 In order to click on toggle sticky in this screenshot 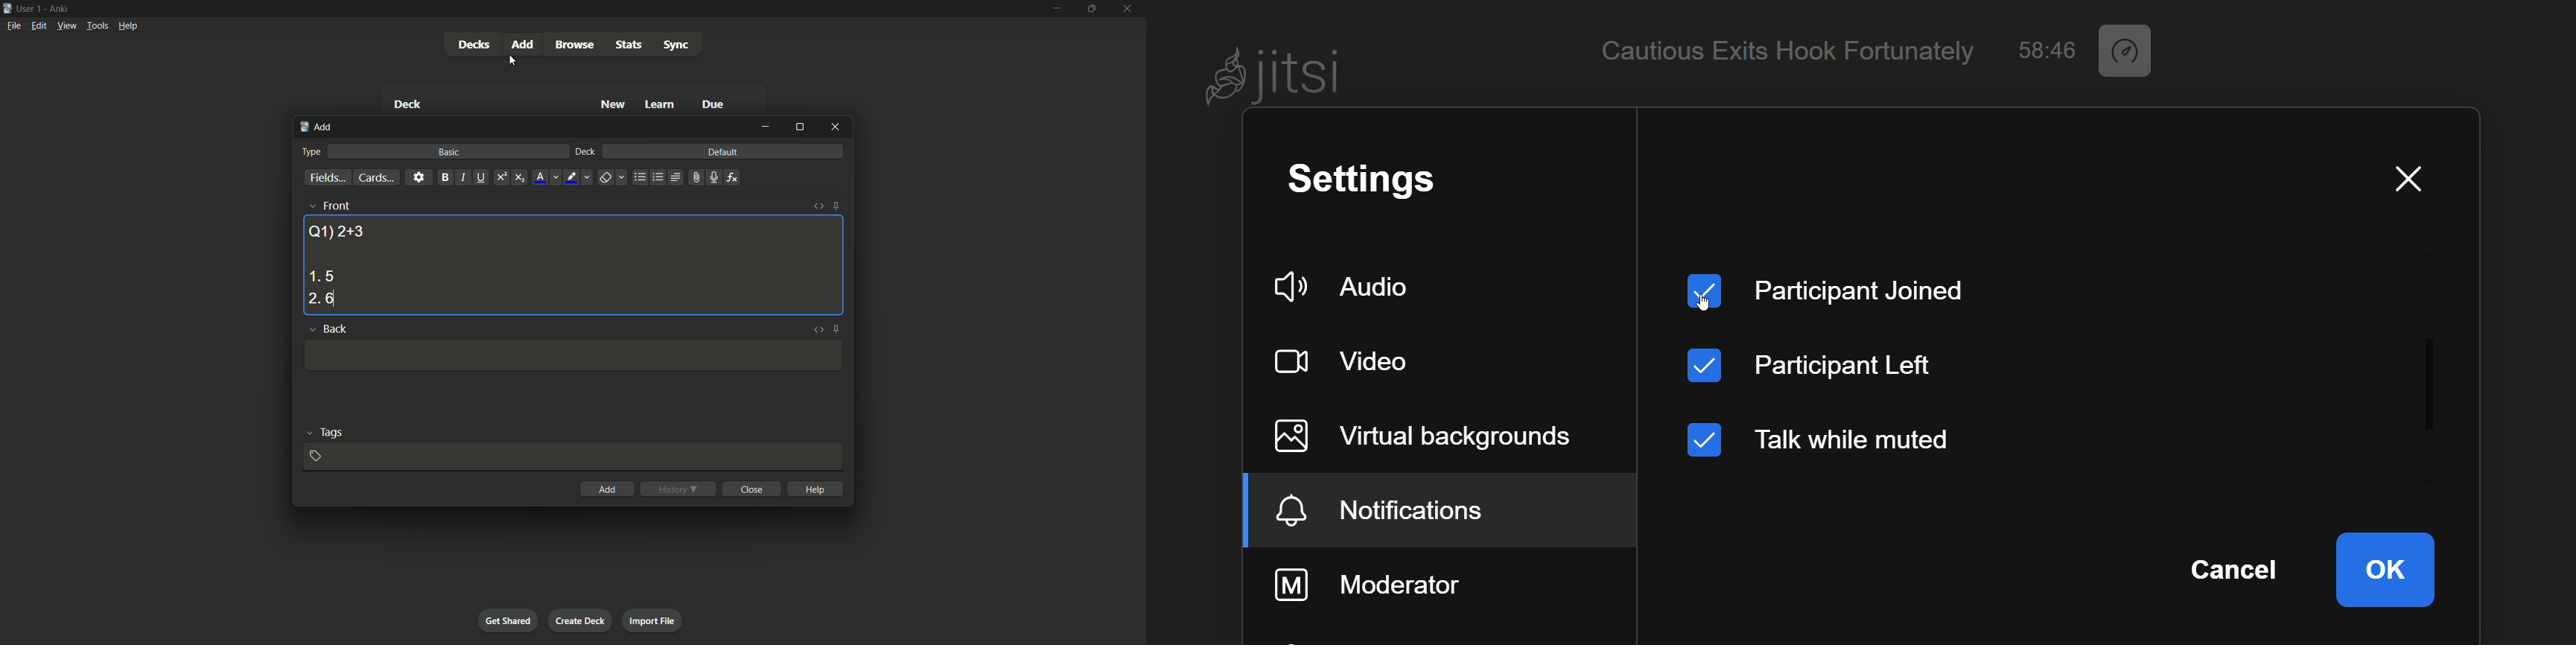, I will do `click(836, 206)`.